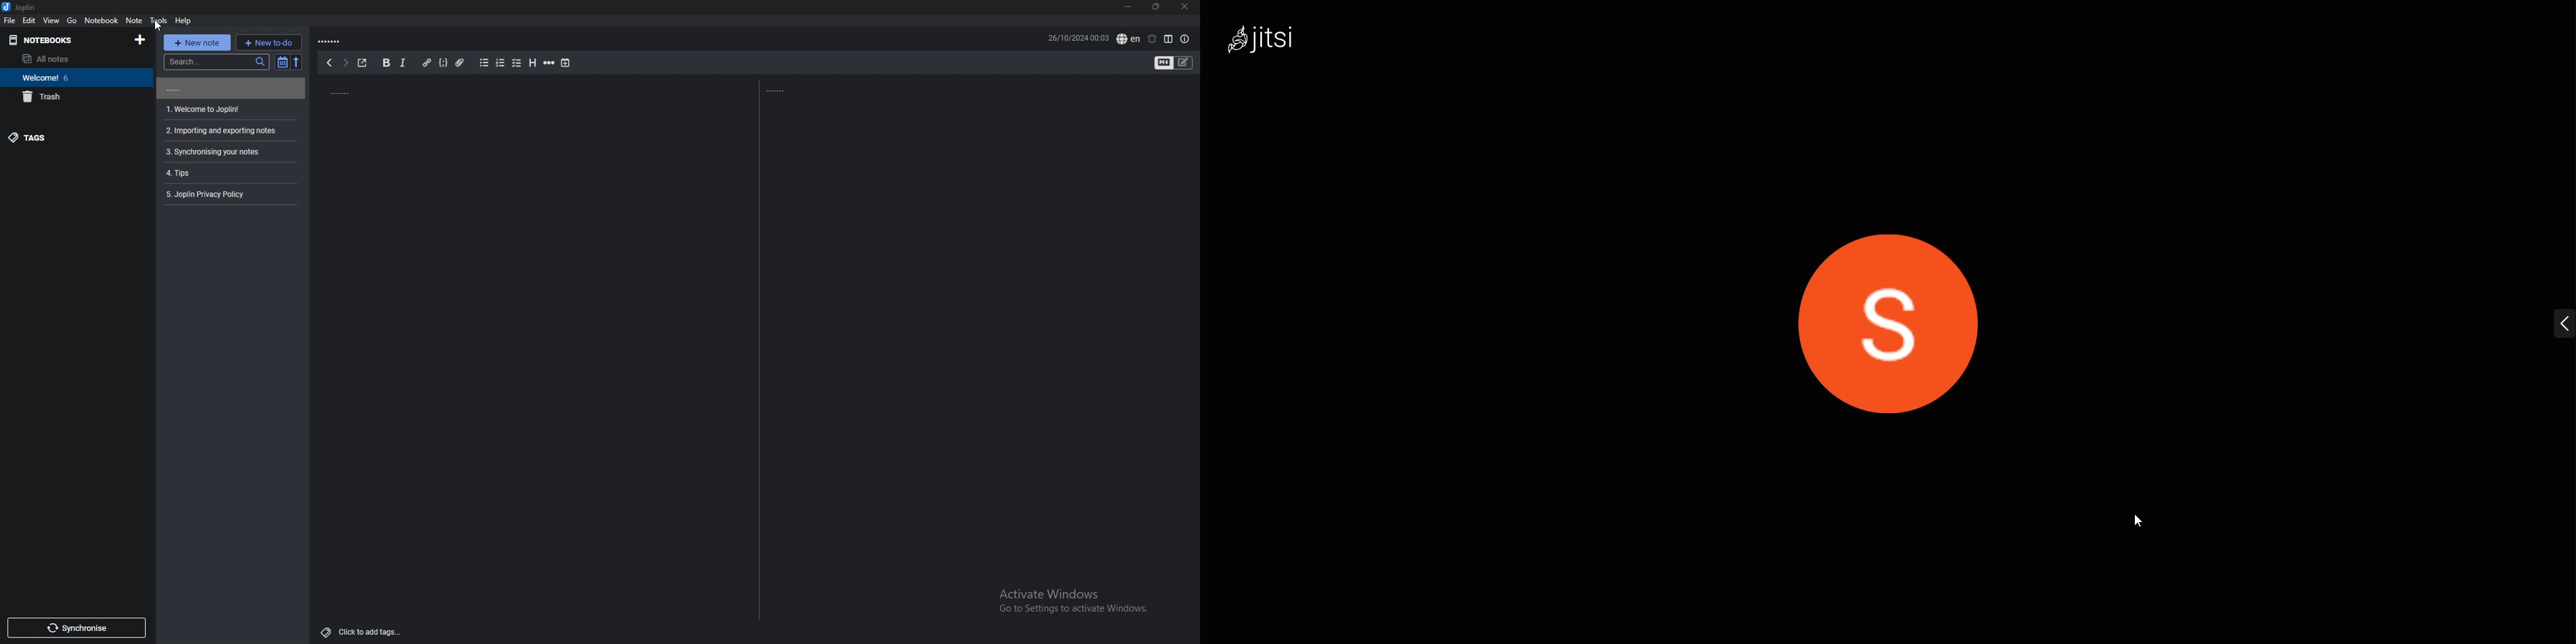  Describe the element at coordinates (1156, 7) in the screenshot. I see `resize` at that location.